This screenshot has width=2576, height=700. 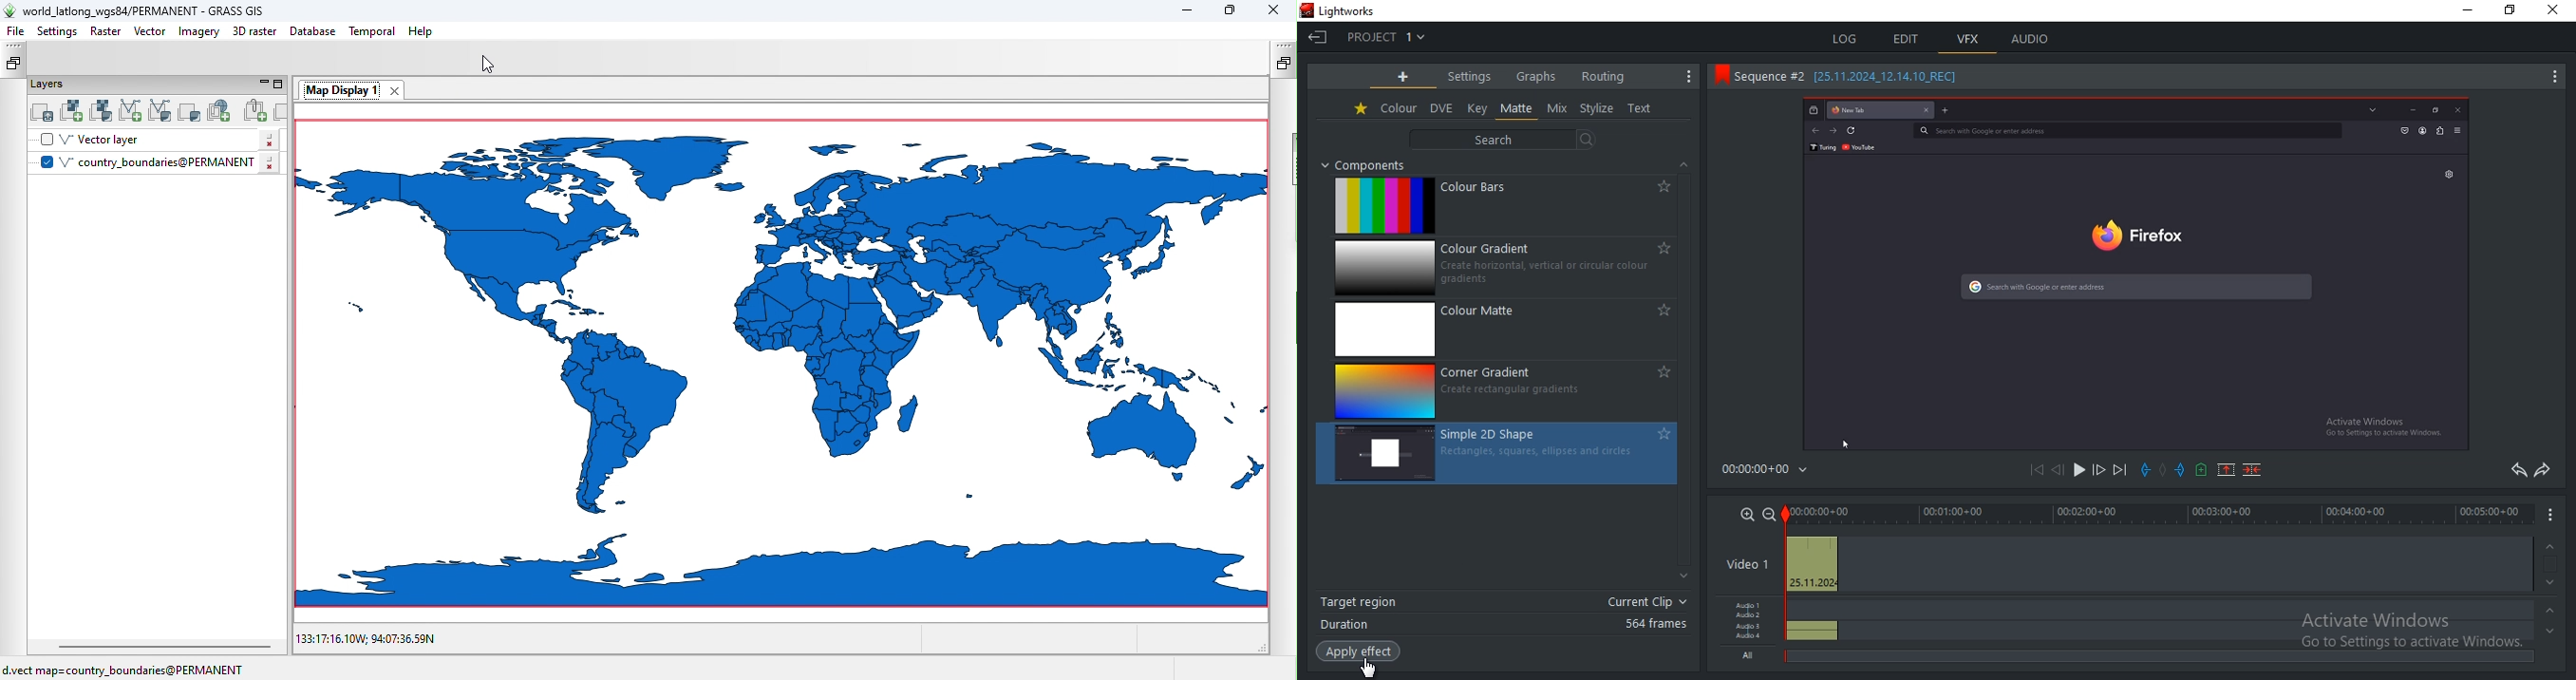 I want to click on sequence, so click(x=2133, y=276).